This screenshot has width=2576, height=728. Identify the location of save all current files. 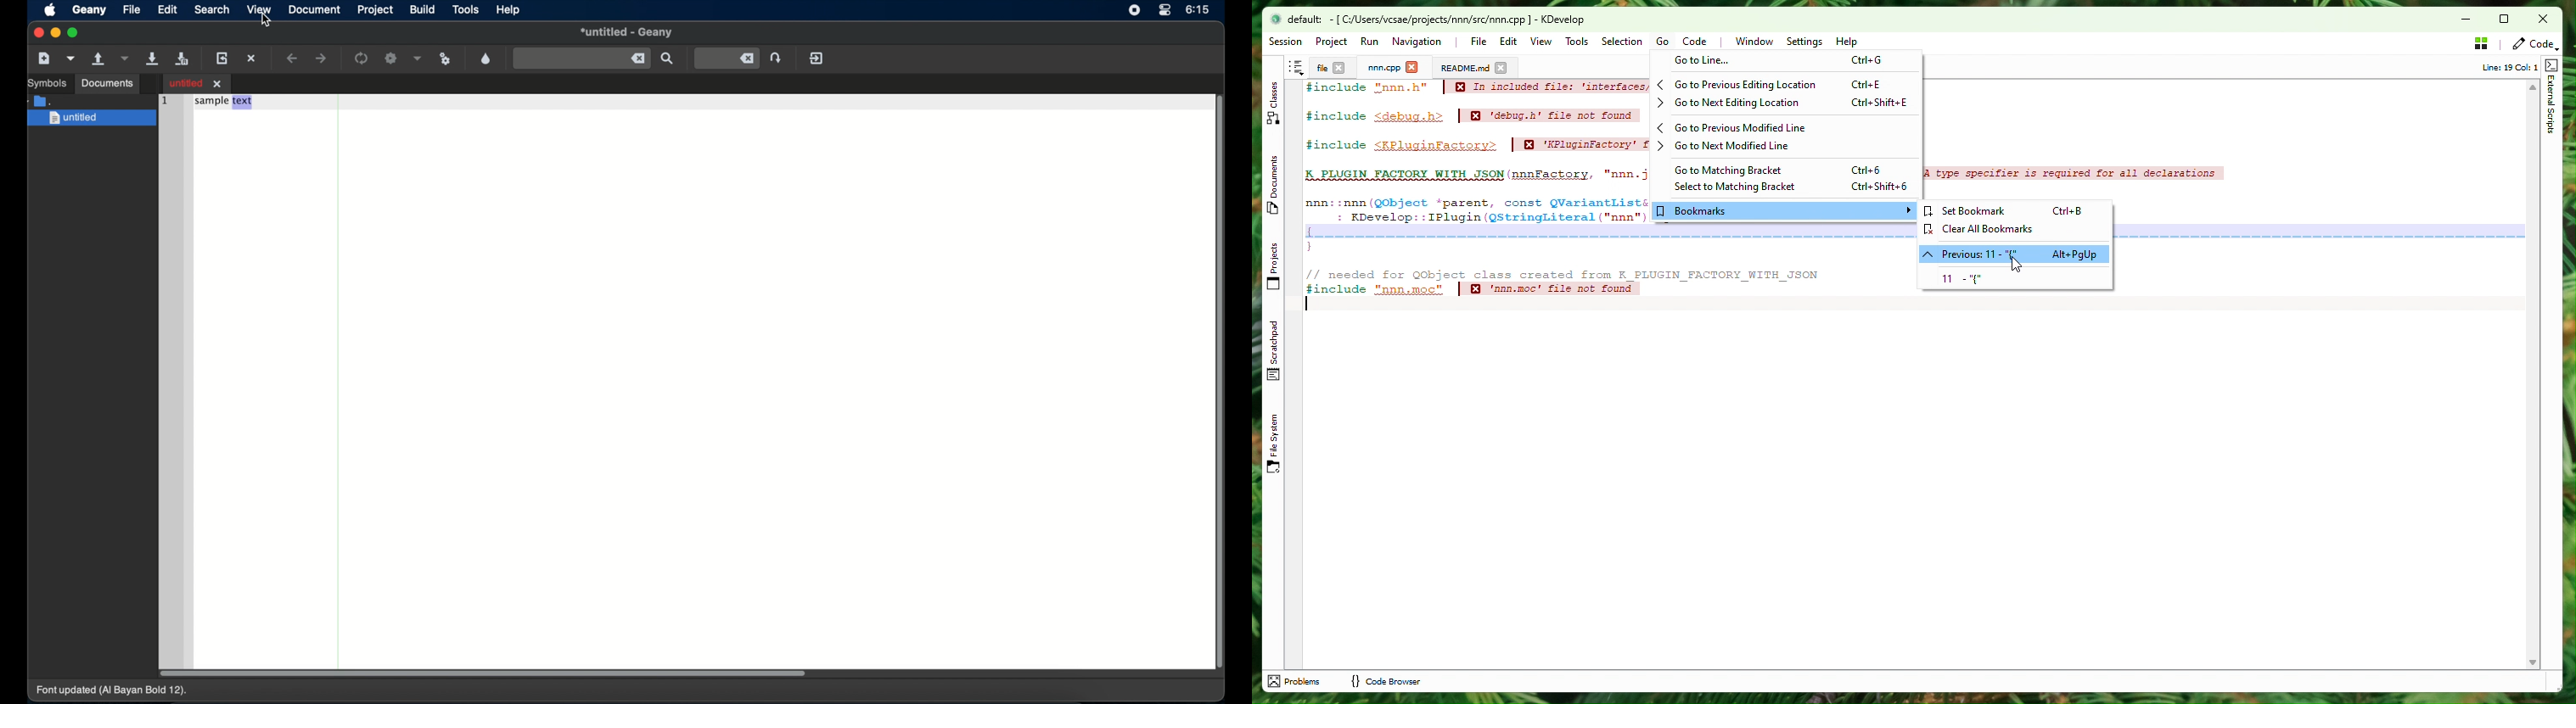
(182, 59).